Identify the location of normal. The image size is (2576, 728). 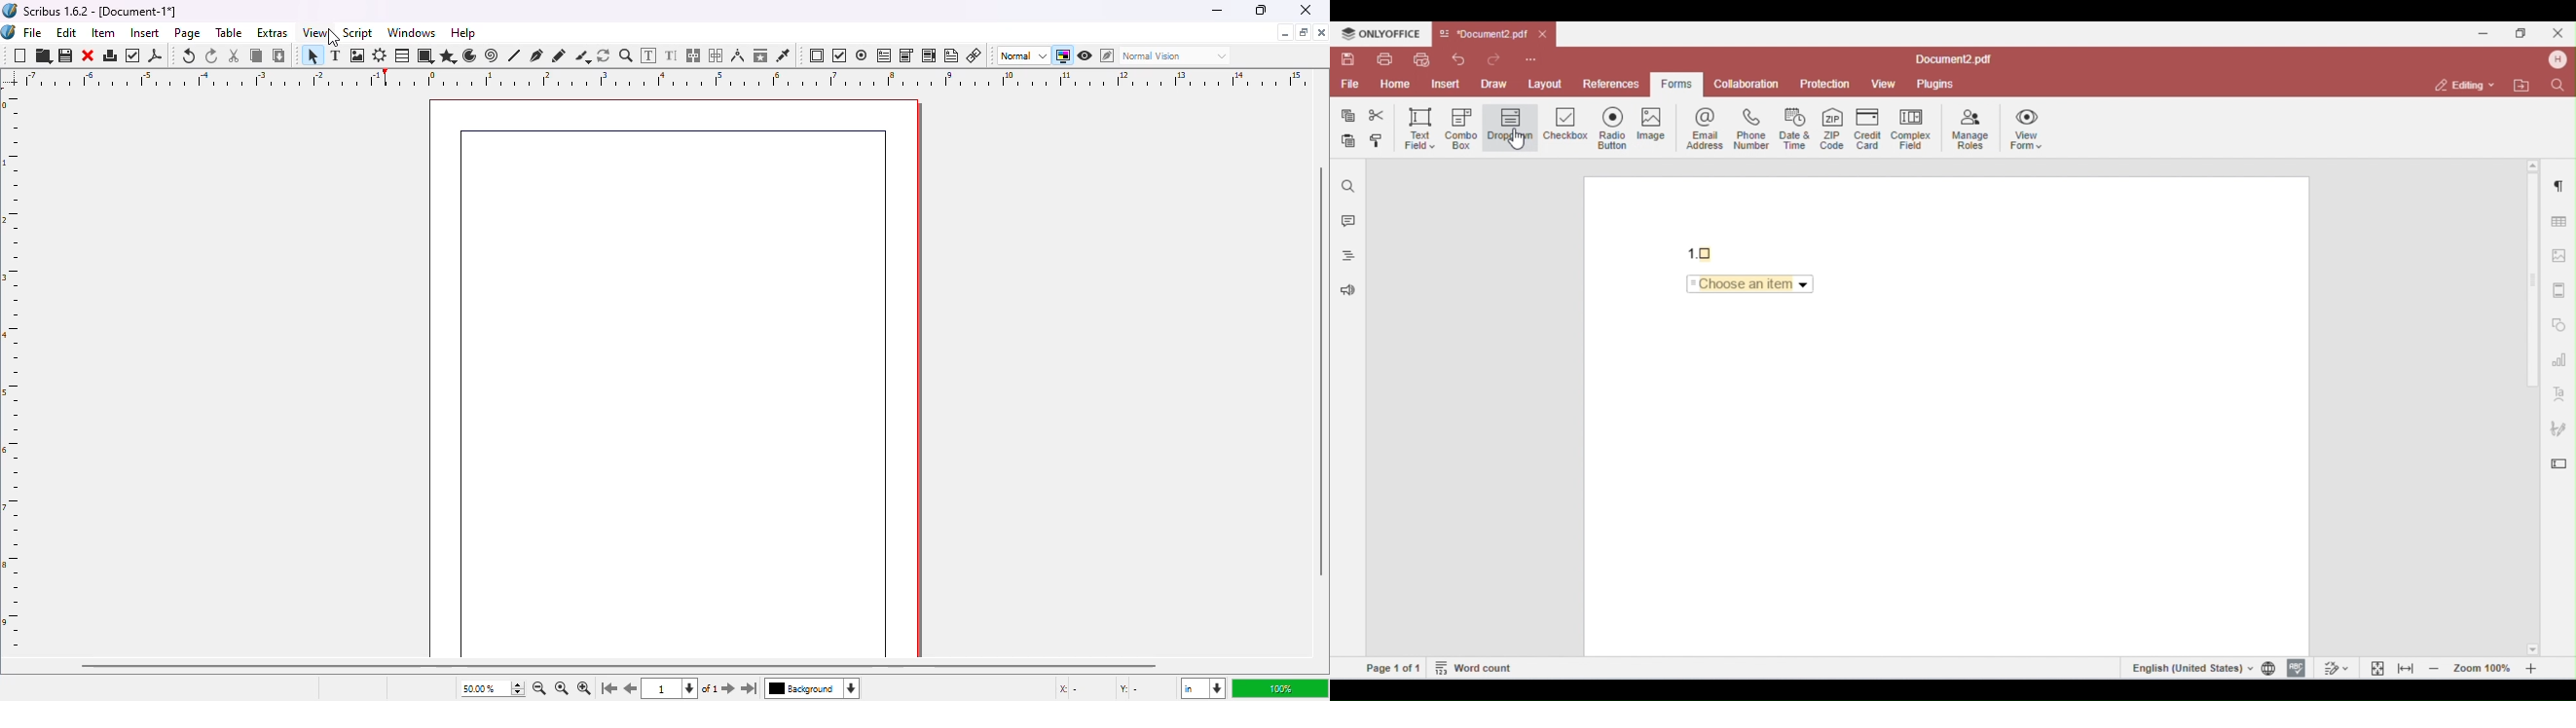
(1022, 55).